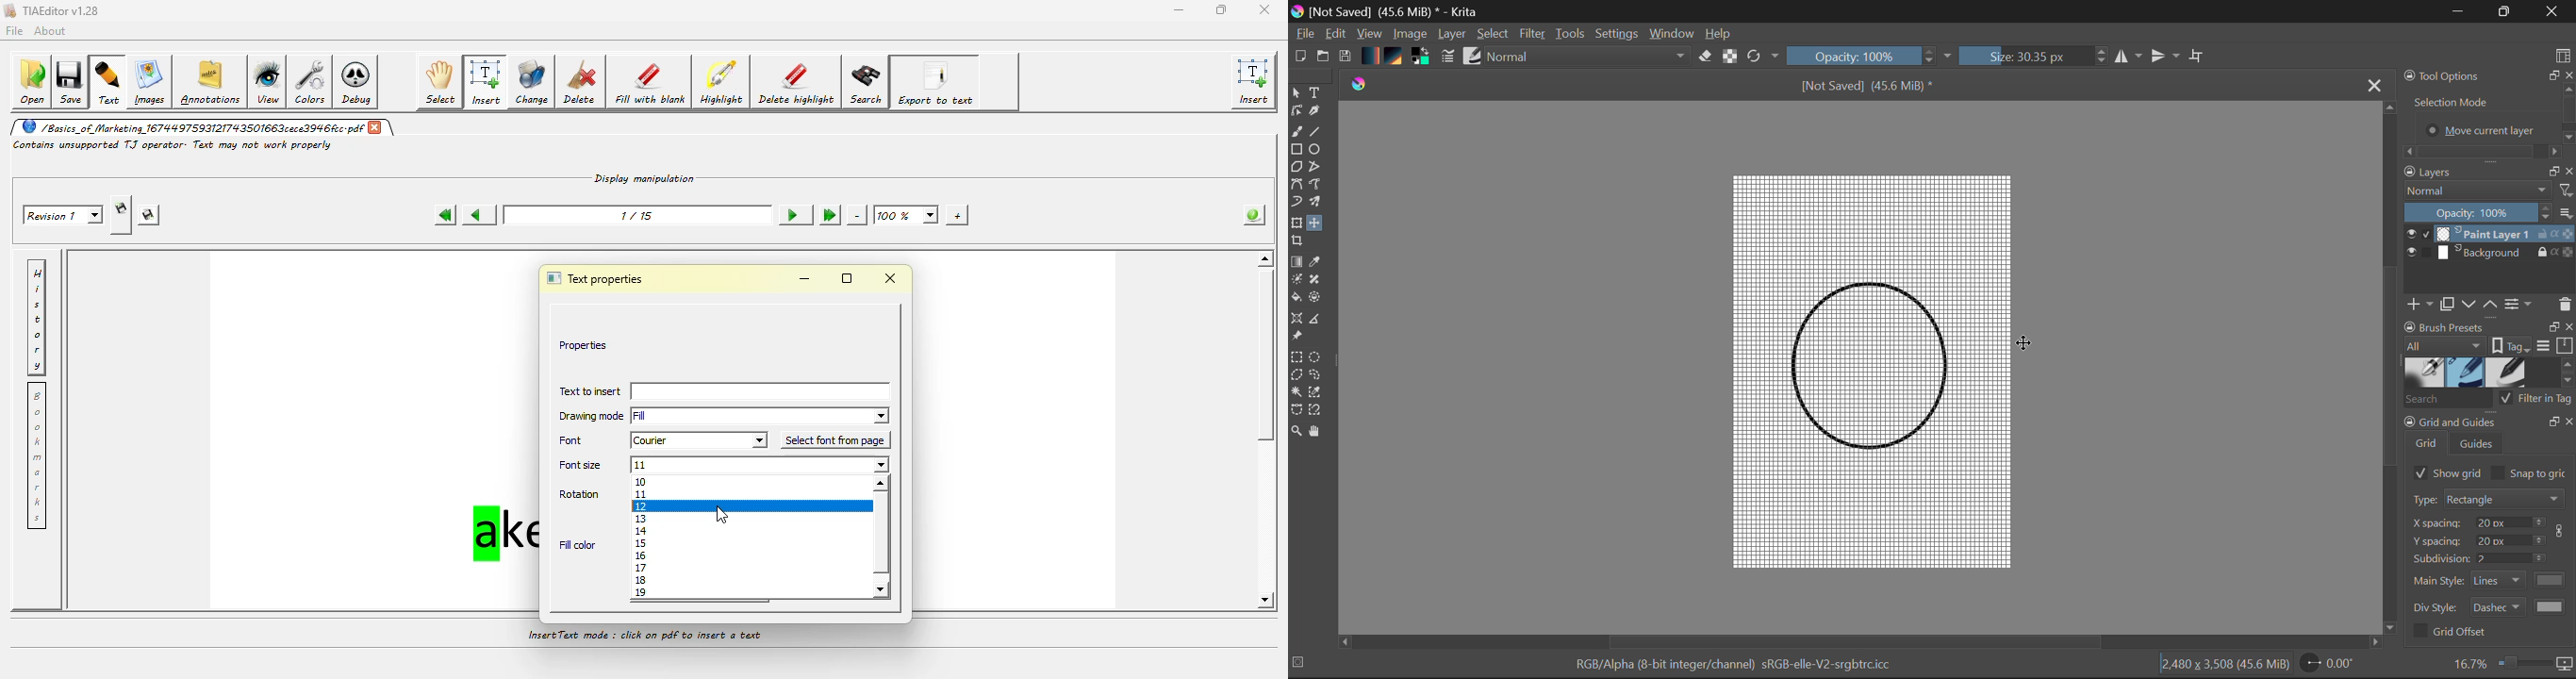  What do you see at coordinates (1313, 410) in the screenshot?
I see `Magnetic Selection` at bounding box center [1313, 410].